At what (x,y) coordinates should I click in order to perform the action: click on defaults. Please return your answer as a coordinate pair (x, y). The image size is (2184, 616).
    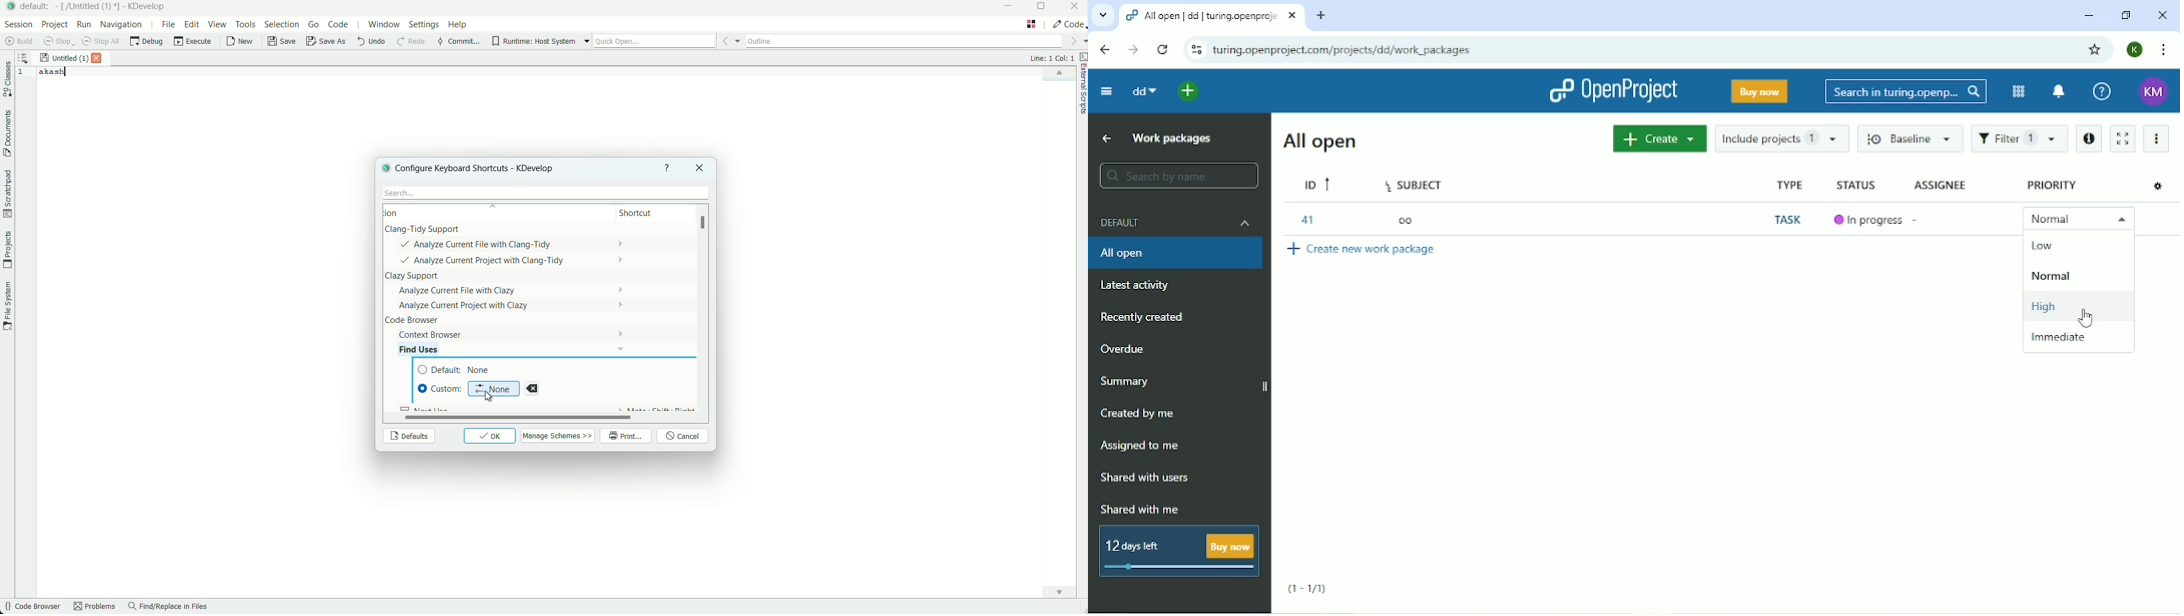
    Looking at the image, I should click on (408, 437).